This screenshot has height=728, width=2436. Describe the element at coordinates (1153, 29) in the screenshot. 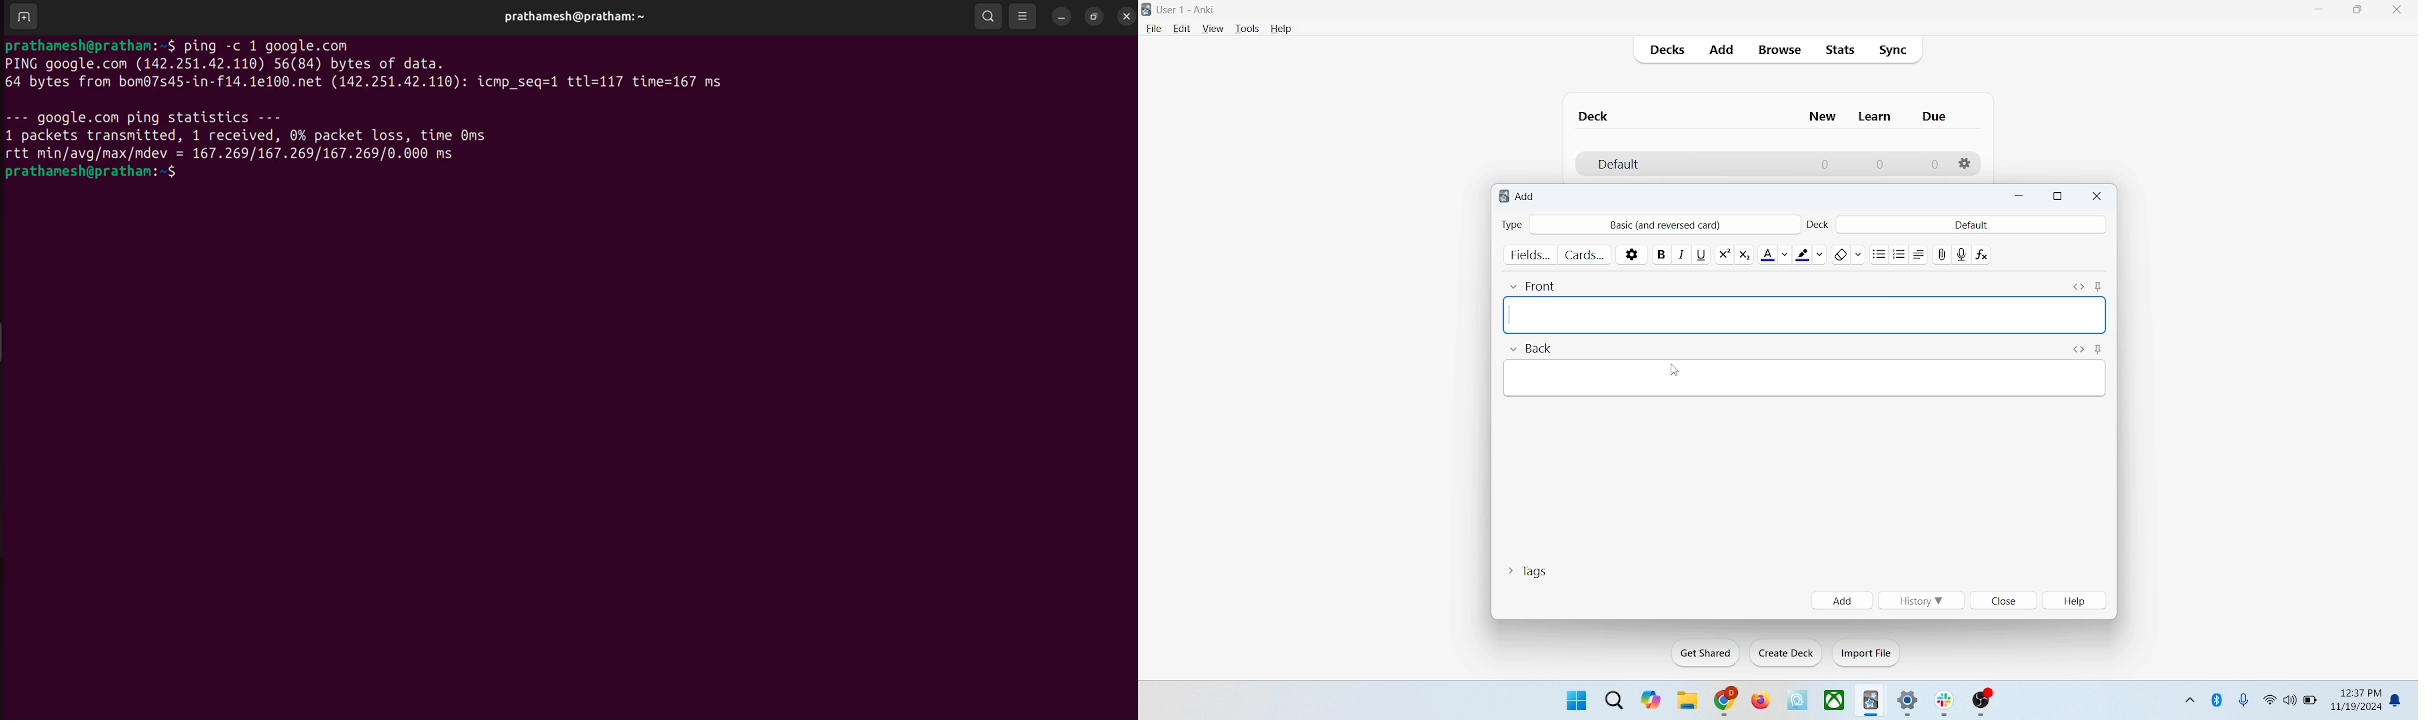

I see `file` at that location.